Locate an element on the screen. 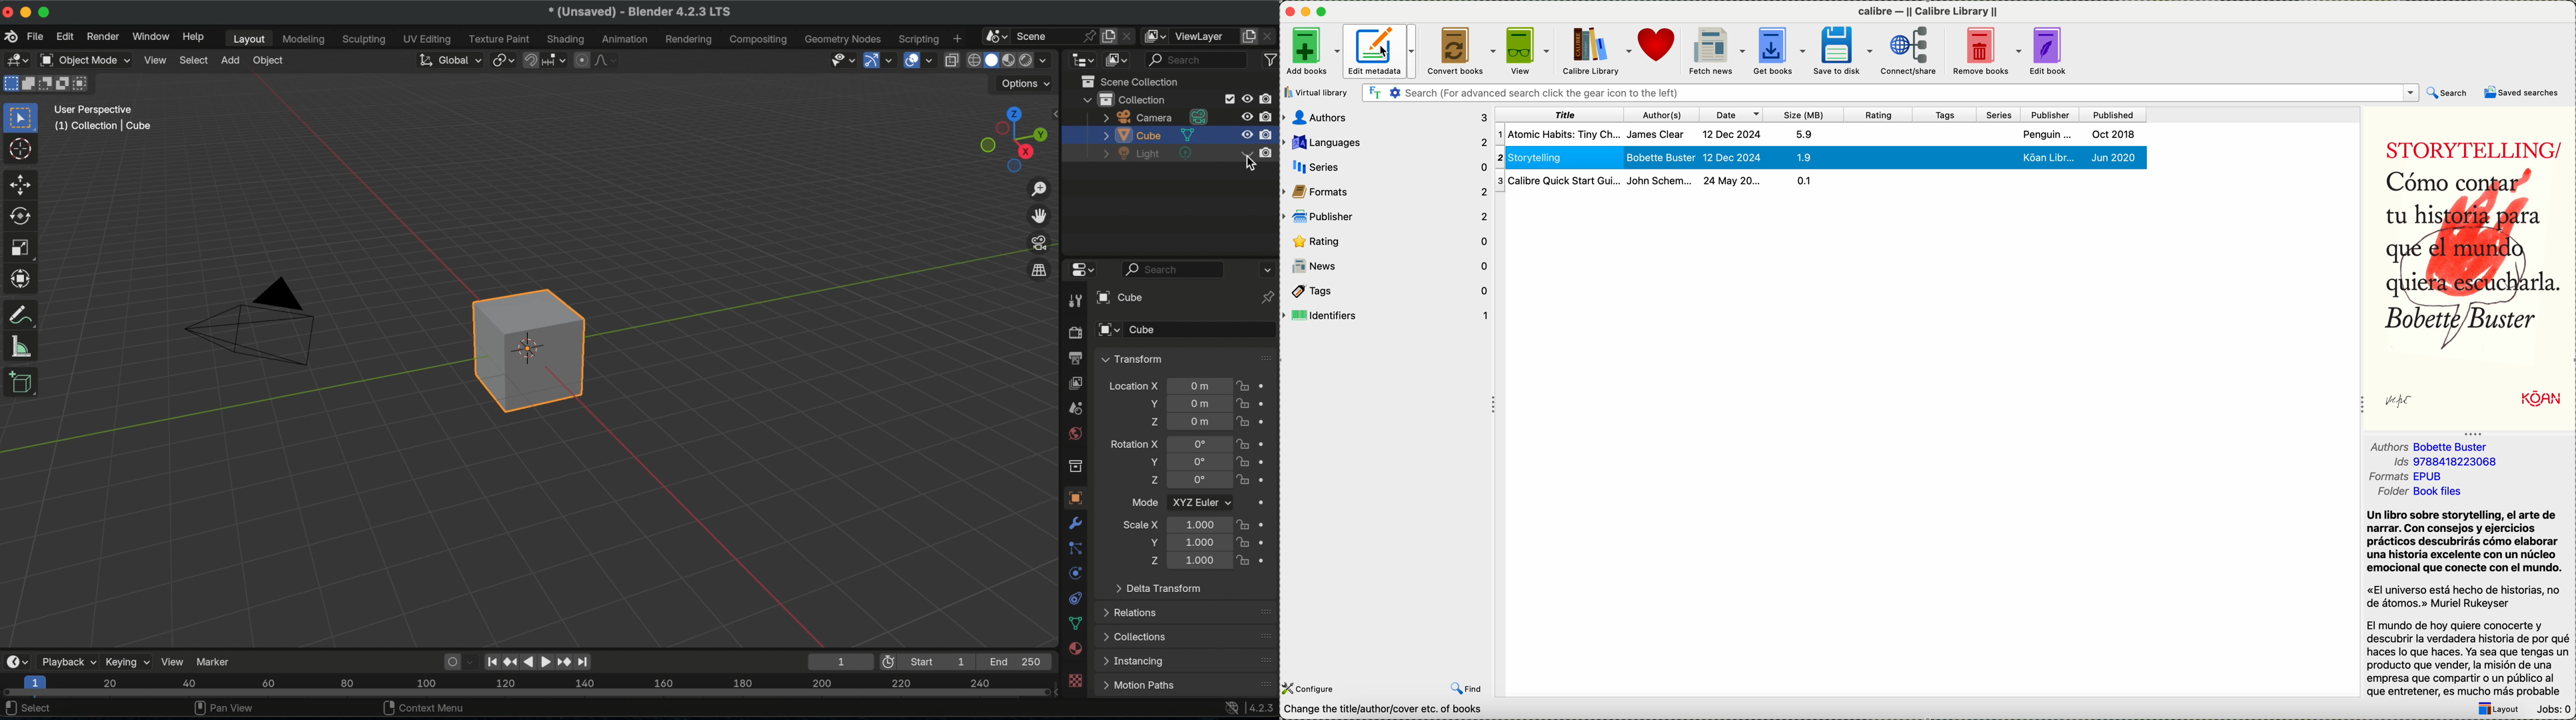 The image size is (2576, 728). display mode dropdown is located at coordinates (1115, 60).